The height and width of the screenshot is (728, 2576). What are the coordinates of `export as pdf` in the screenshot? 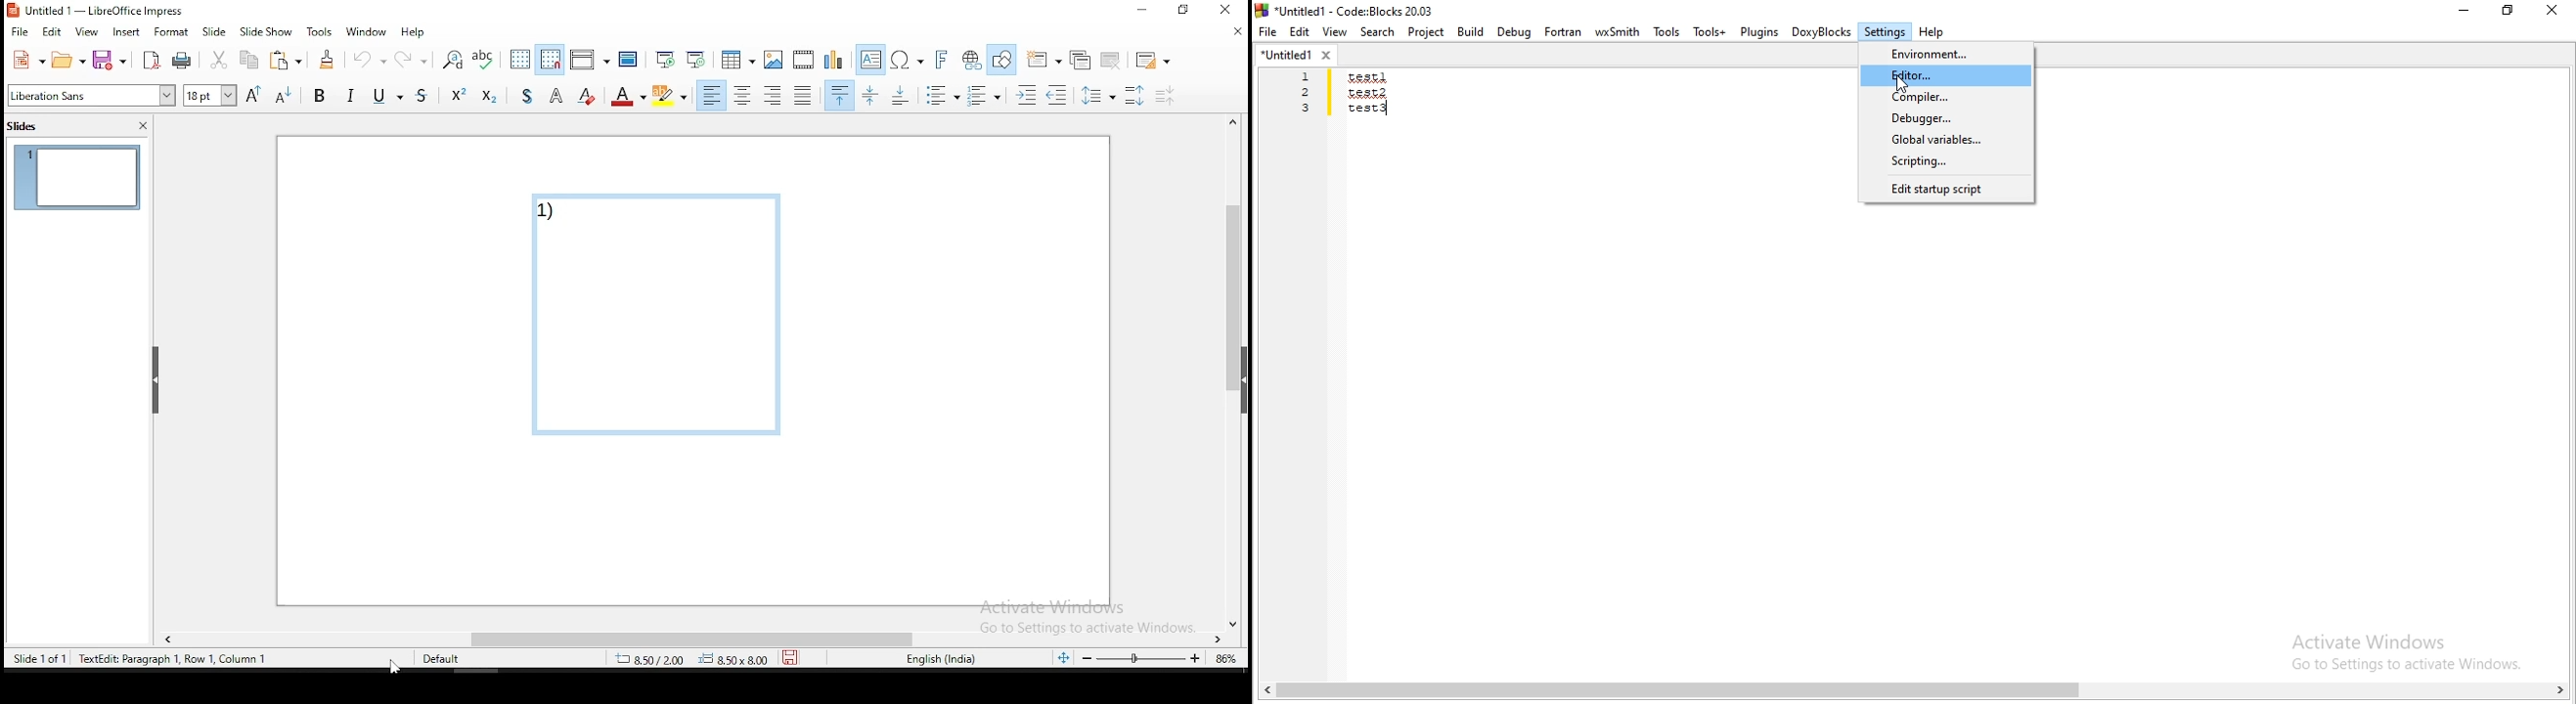 It's located at (153, 61).